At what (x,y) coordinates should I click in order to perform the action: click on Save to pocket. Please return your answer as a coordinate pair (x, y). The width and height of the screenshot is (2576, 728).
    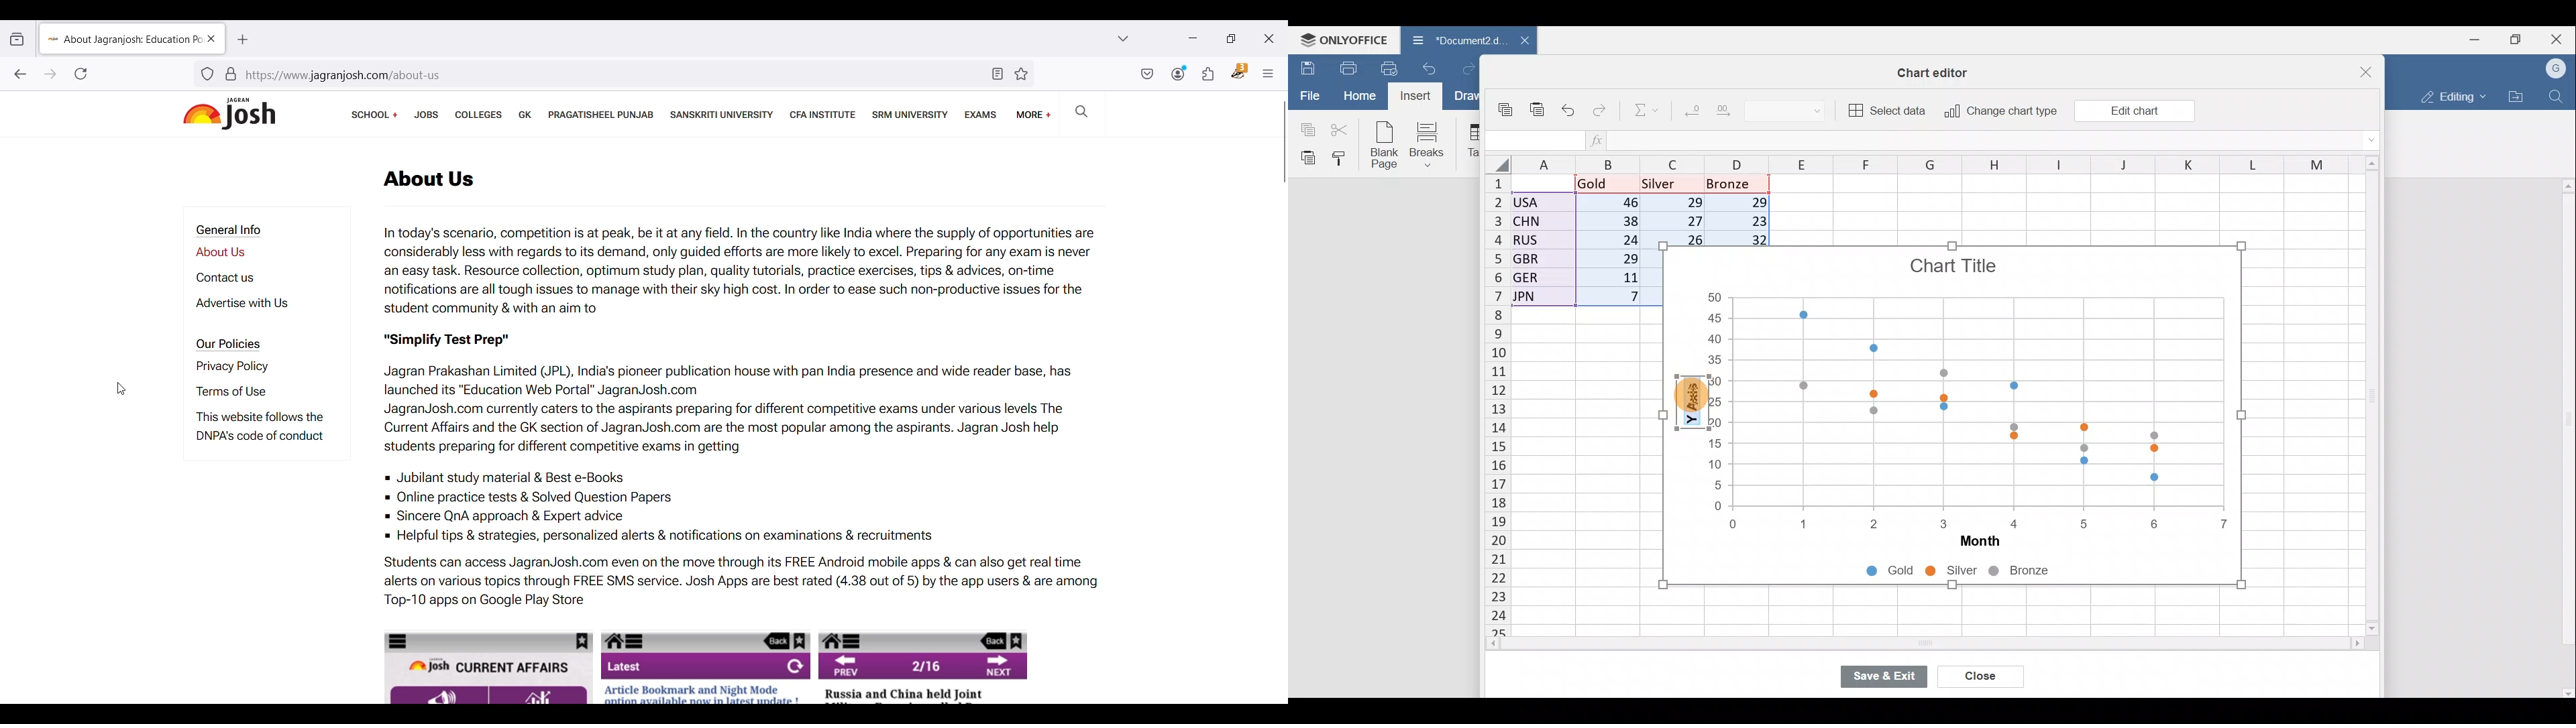
    Looking at the image, I should click on (1148, 74).